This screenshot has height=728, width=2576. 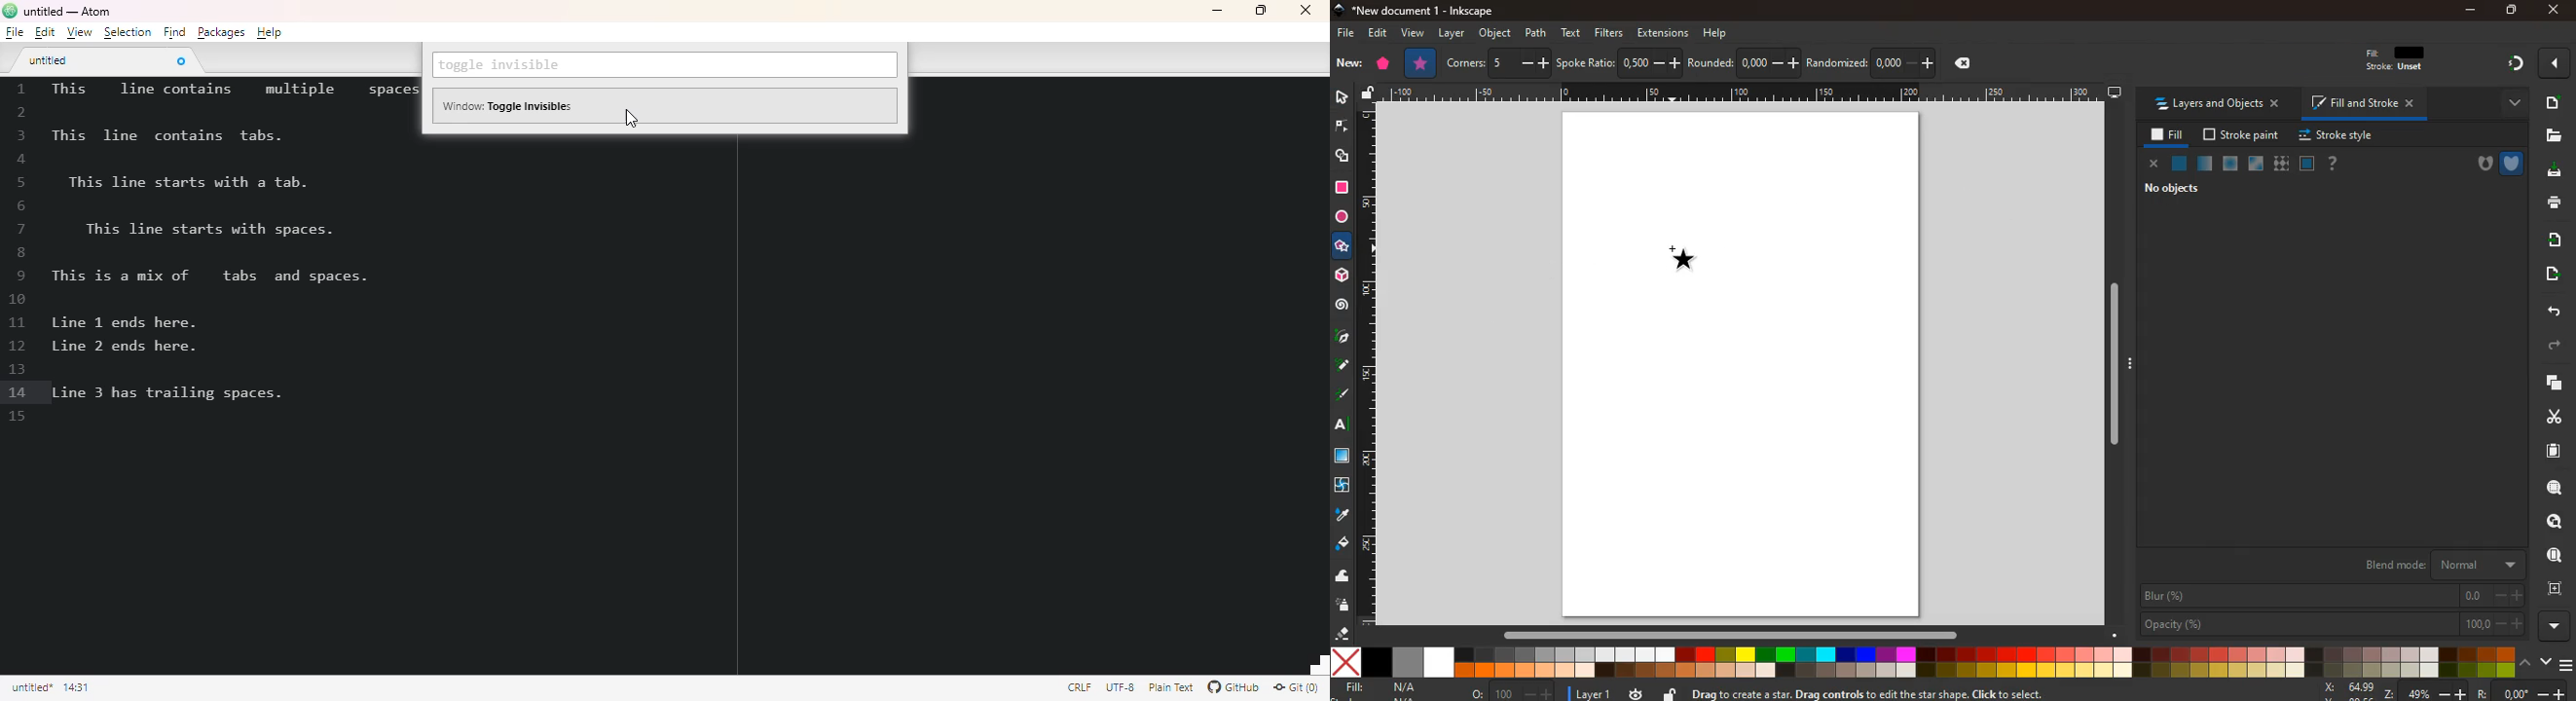 I want to click on shape cursor, so click(x=1691, y=261).